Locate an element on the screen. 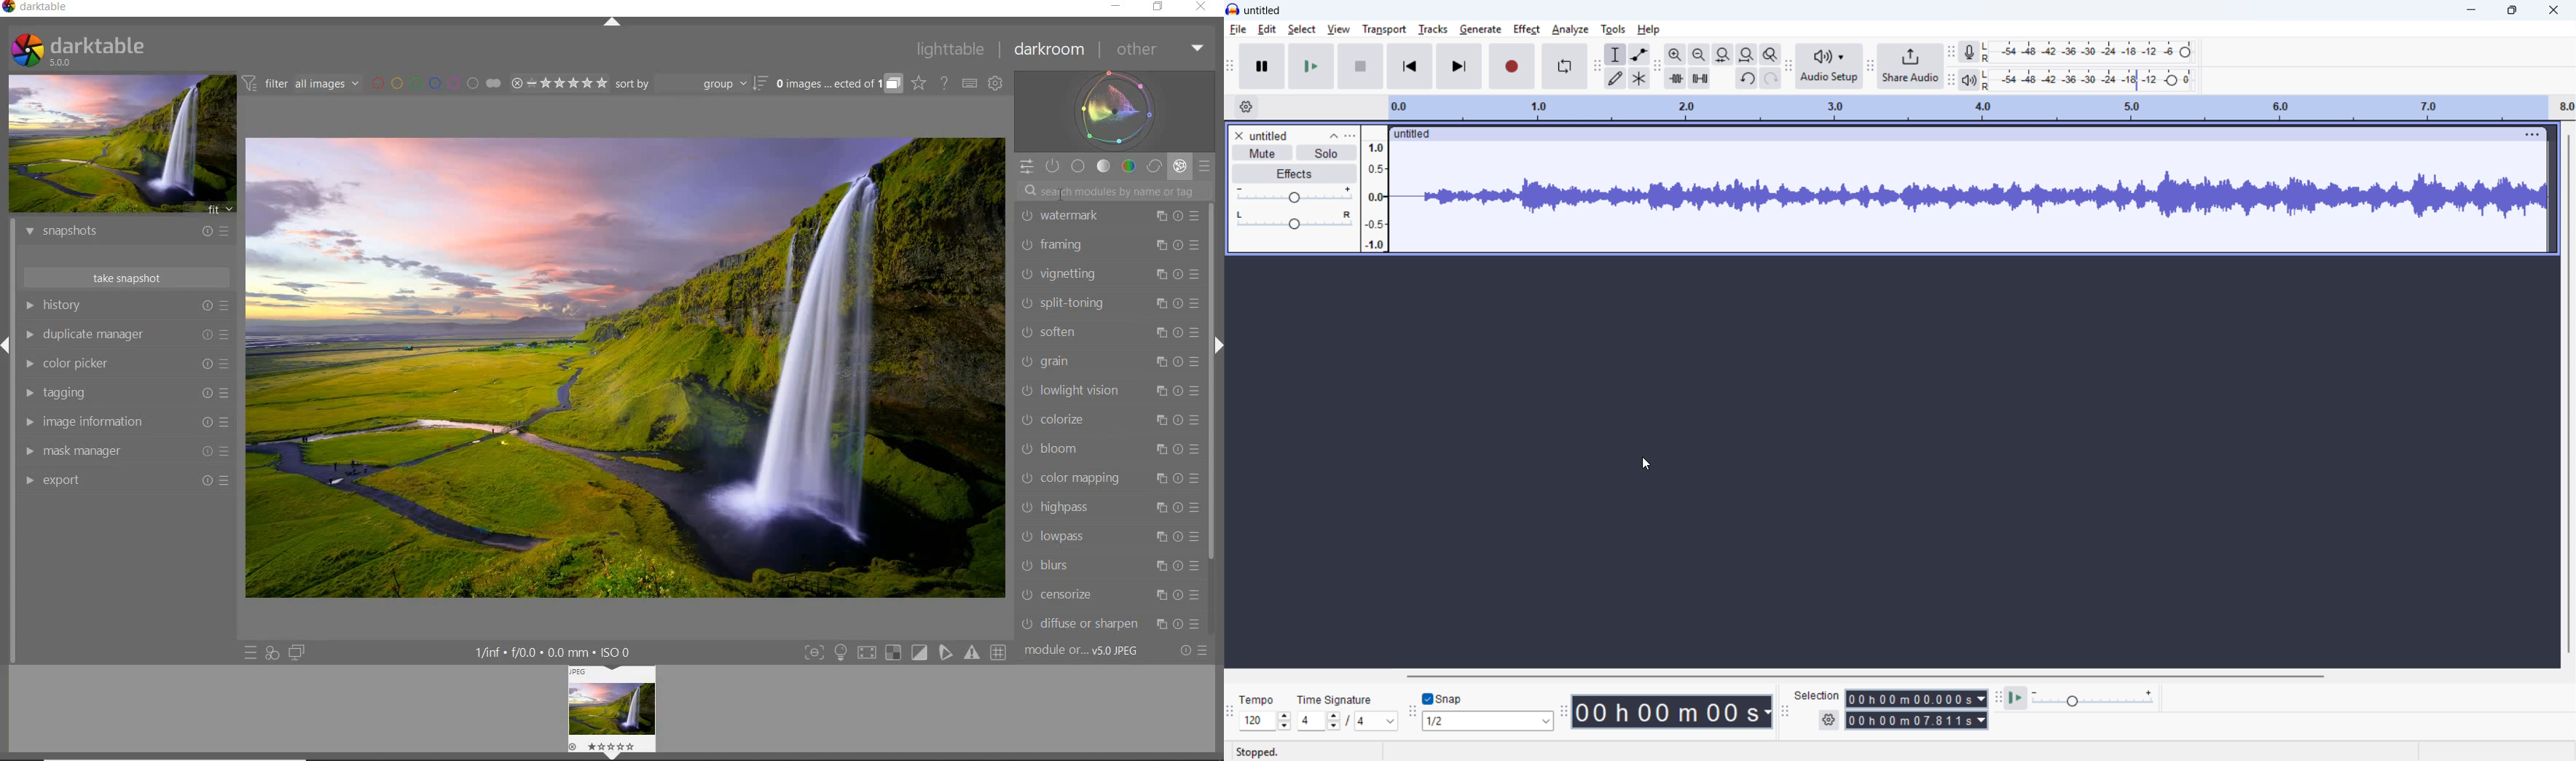 The height and width of the screenshot is (784, 2576). HELP ONLINE is located at coordinates (944, 83).